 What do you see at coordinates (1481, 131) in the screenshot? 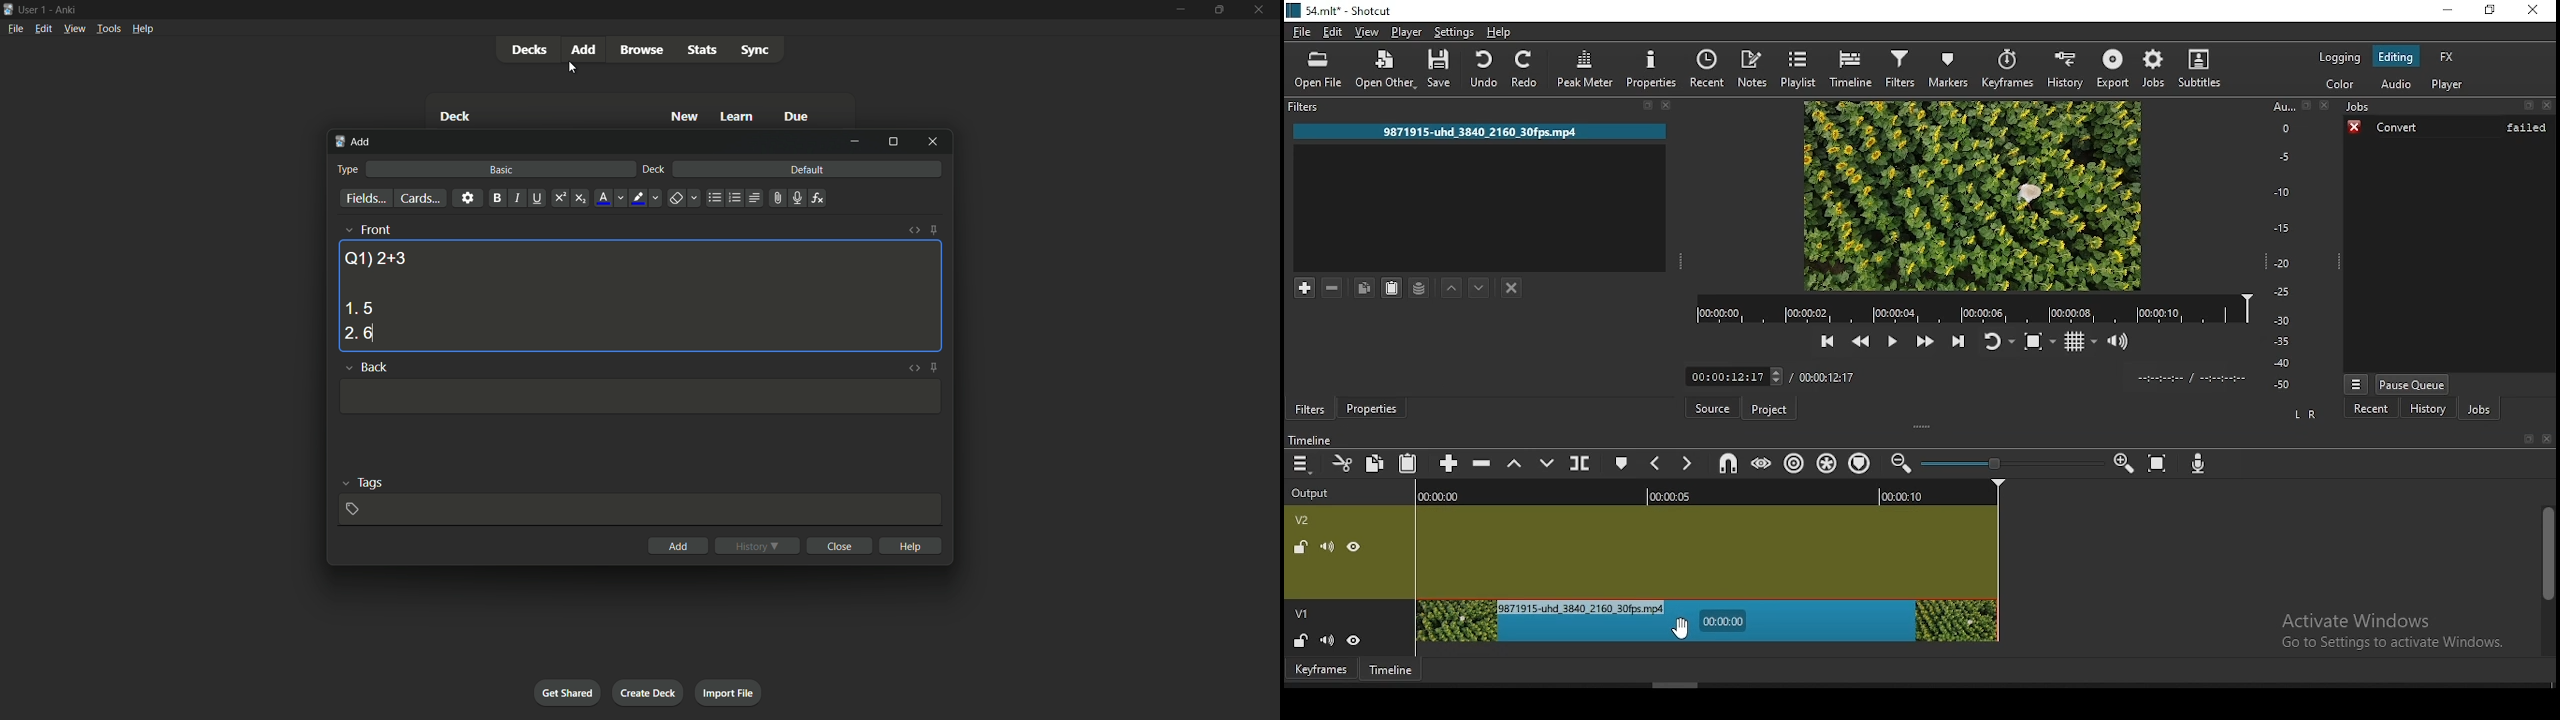
I see `file name` at bounding box center [1481, 131].